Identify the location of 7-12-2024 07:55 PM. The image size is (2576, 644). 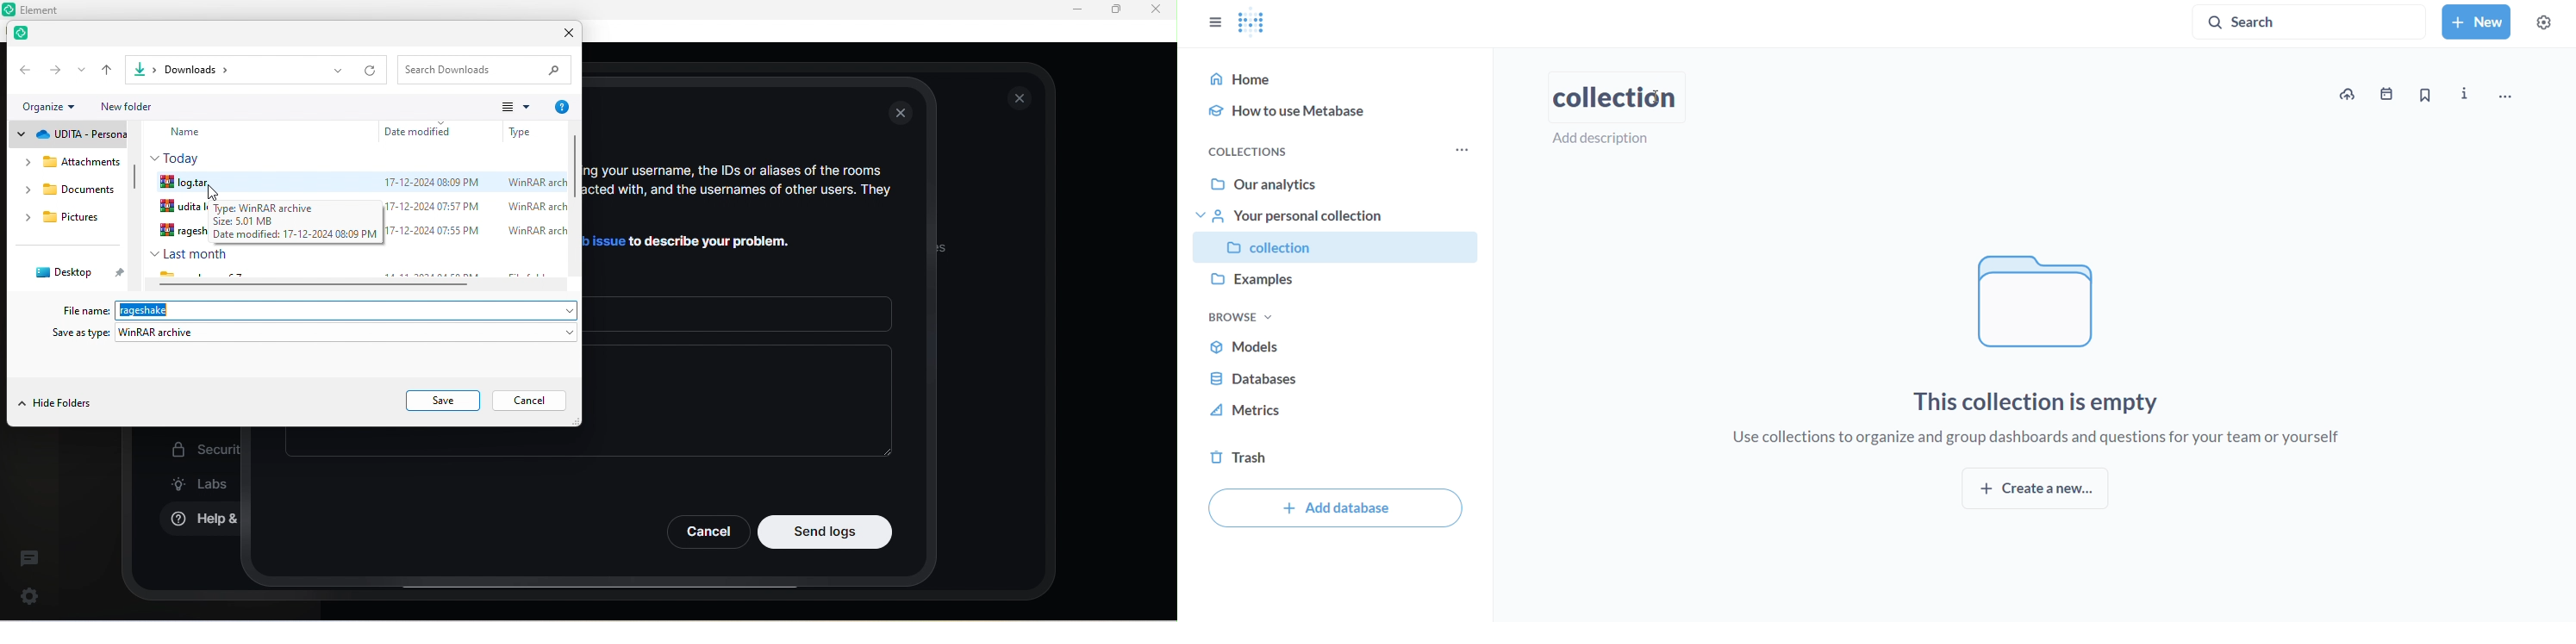
(434, 233).